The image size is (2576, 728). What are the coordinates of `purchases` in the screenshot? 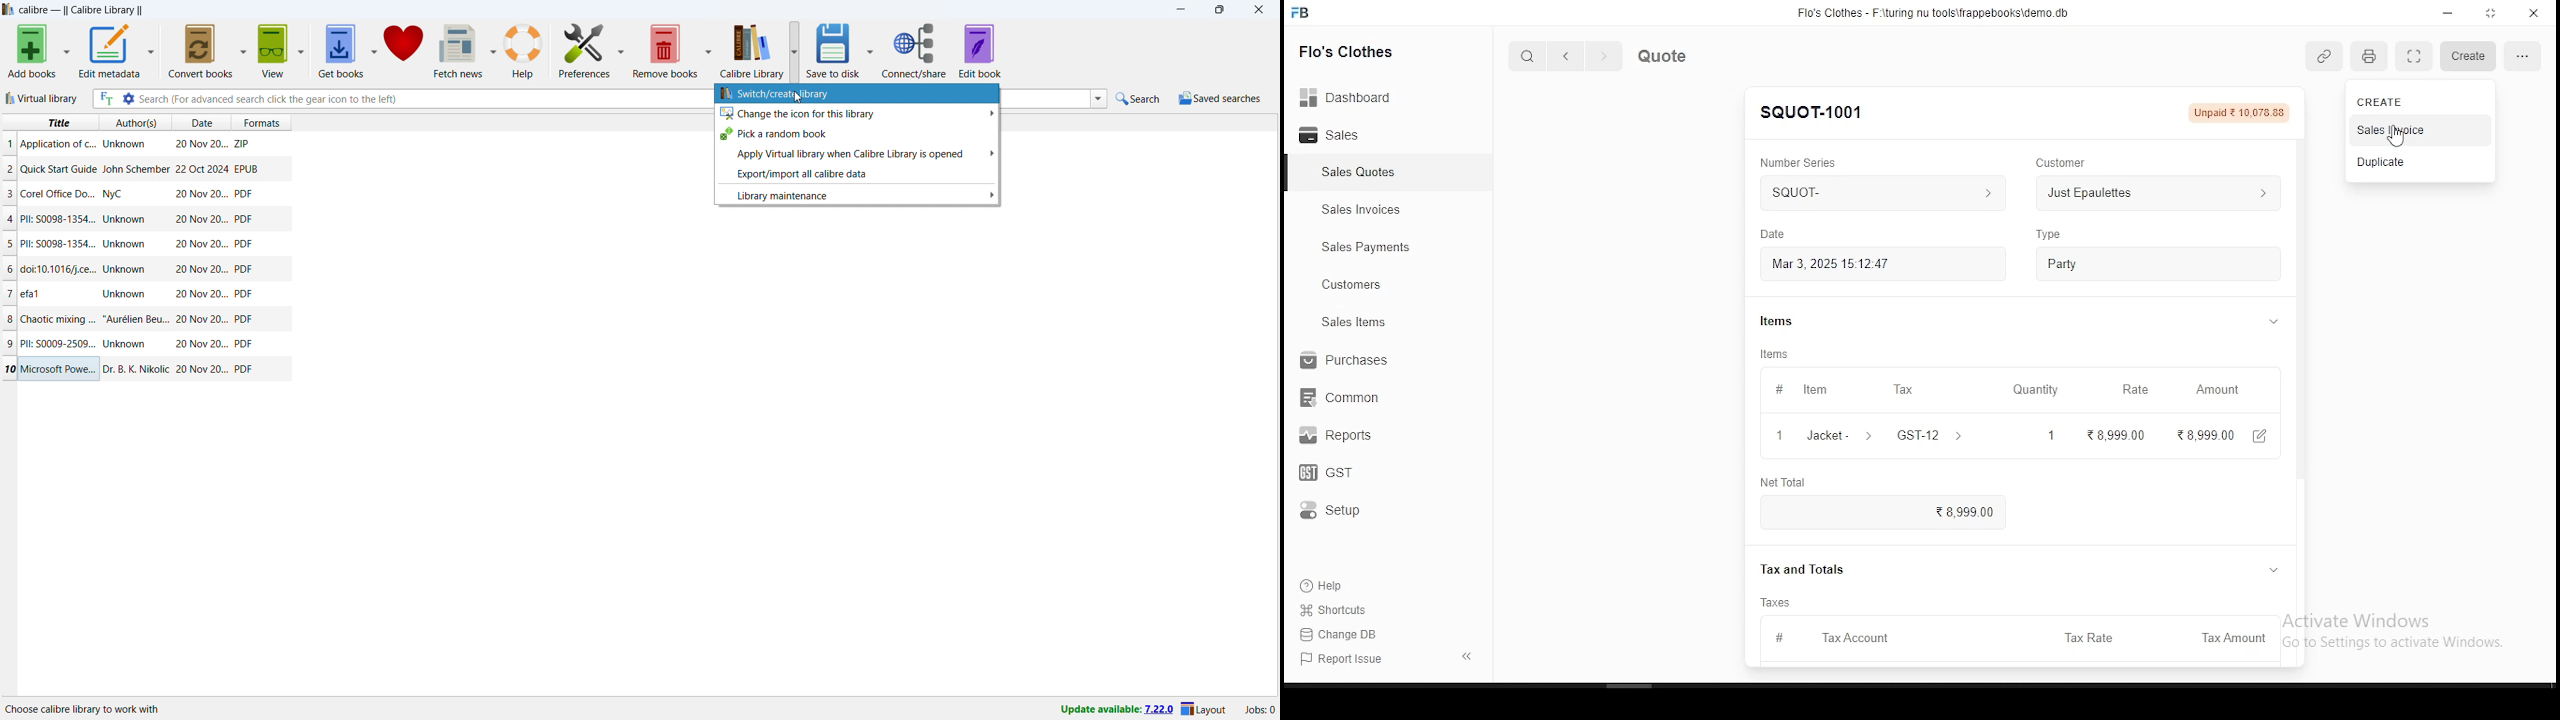 It's located at (1344, 362).